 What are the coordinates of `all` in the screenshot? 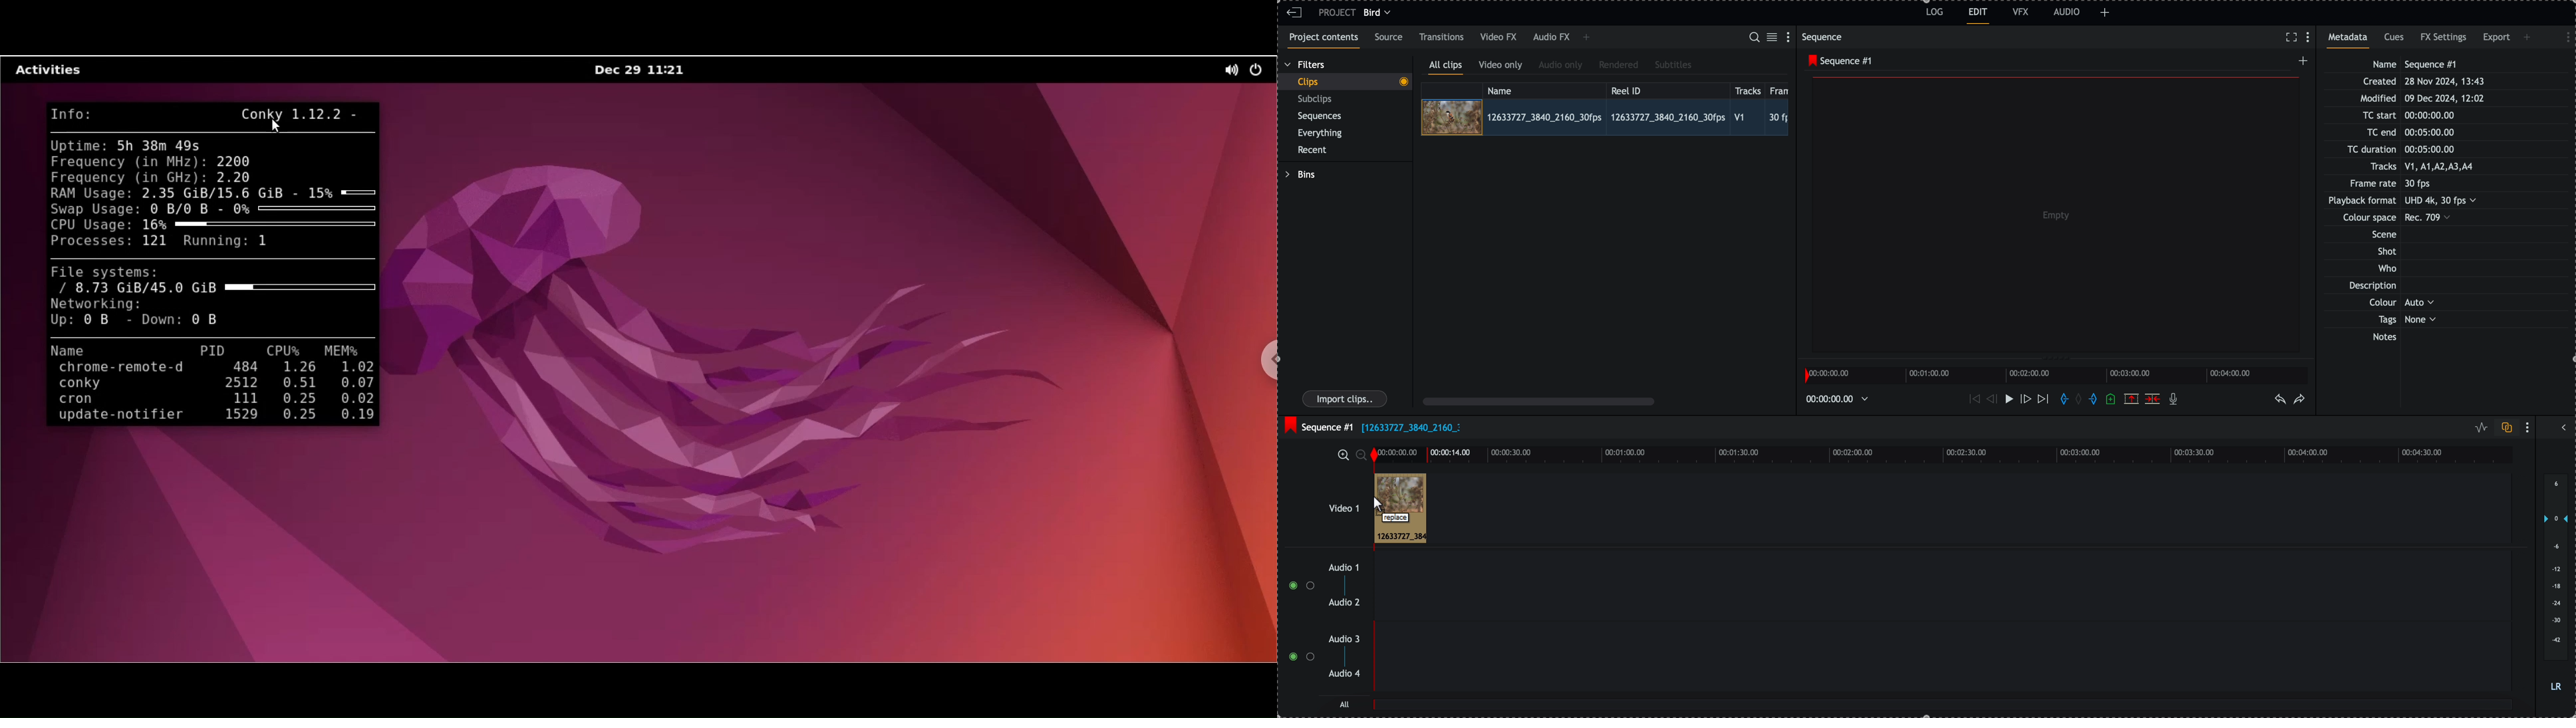 It's located at (1345, 704).